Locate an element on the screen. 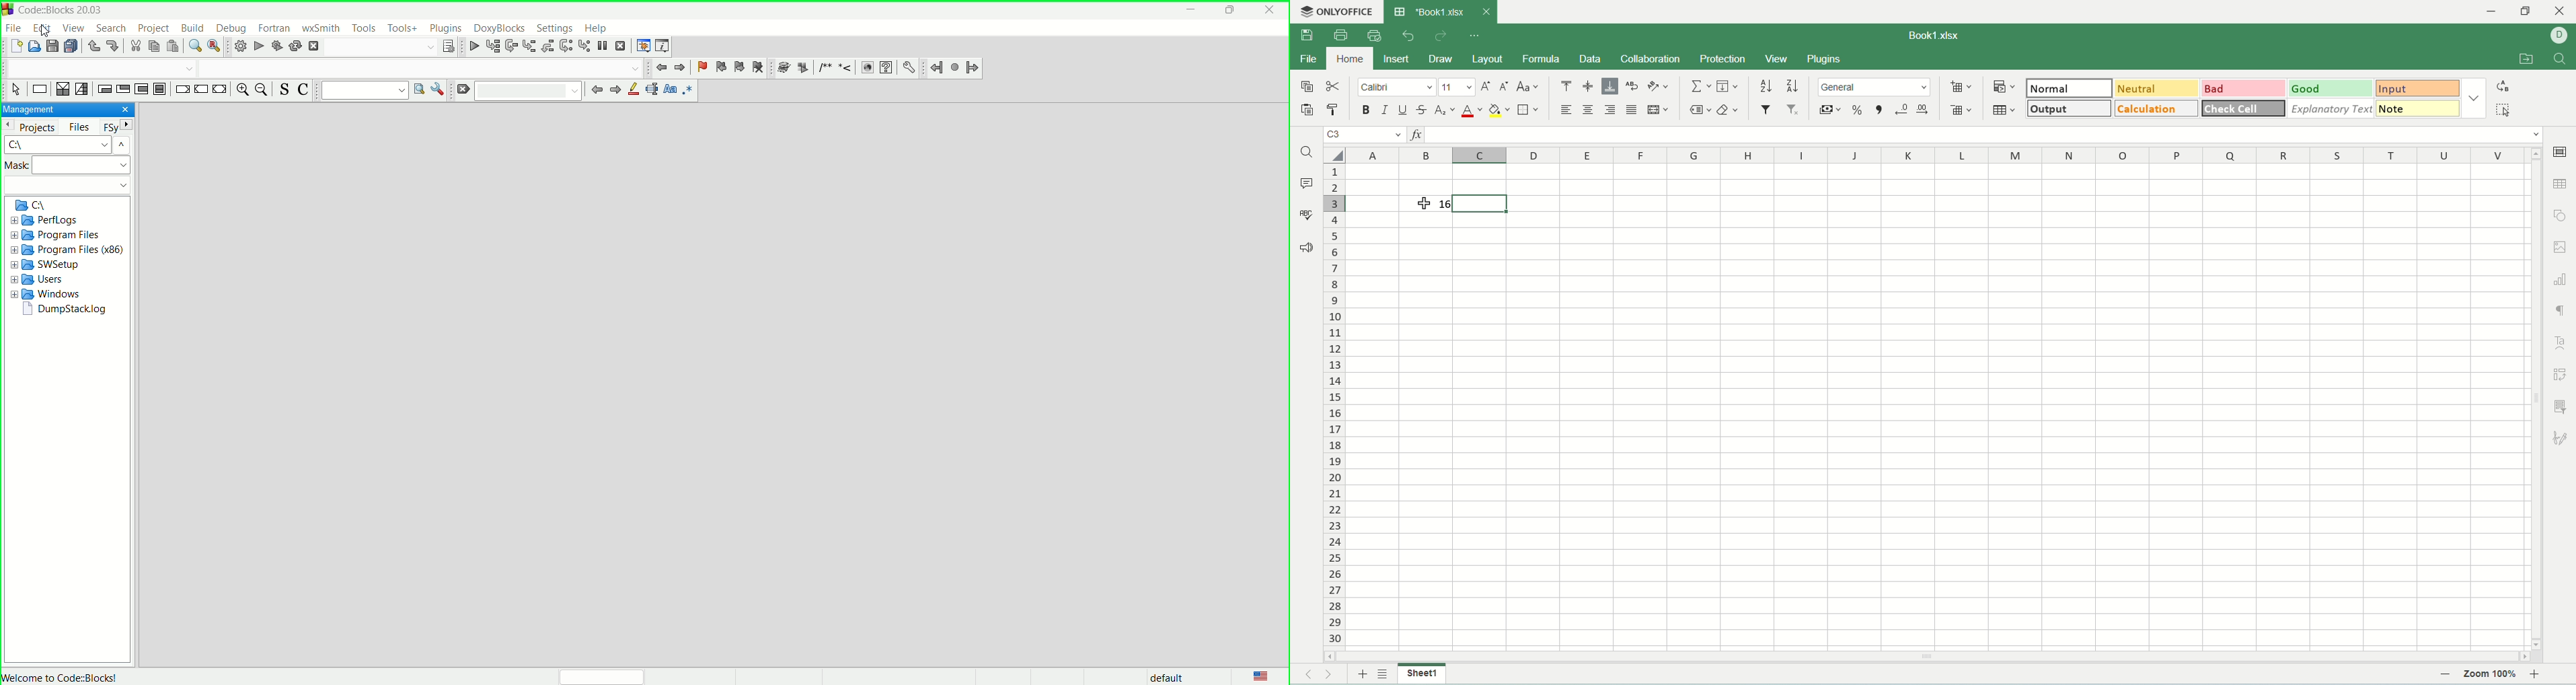  various info is located at coordinates (666, 46).